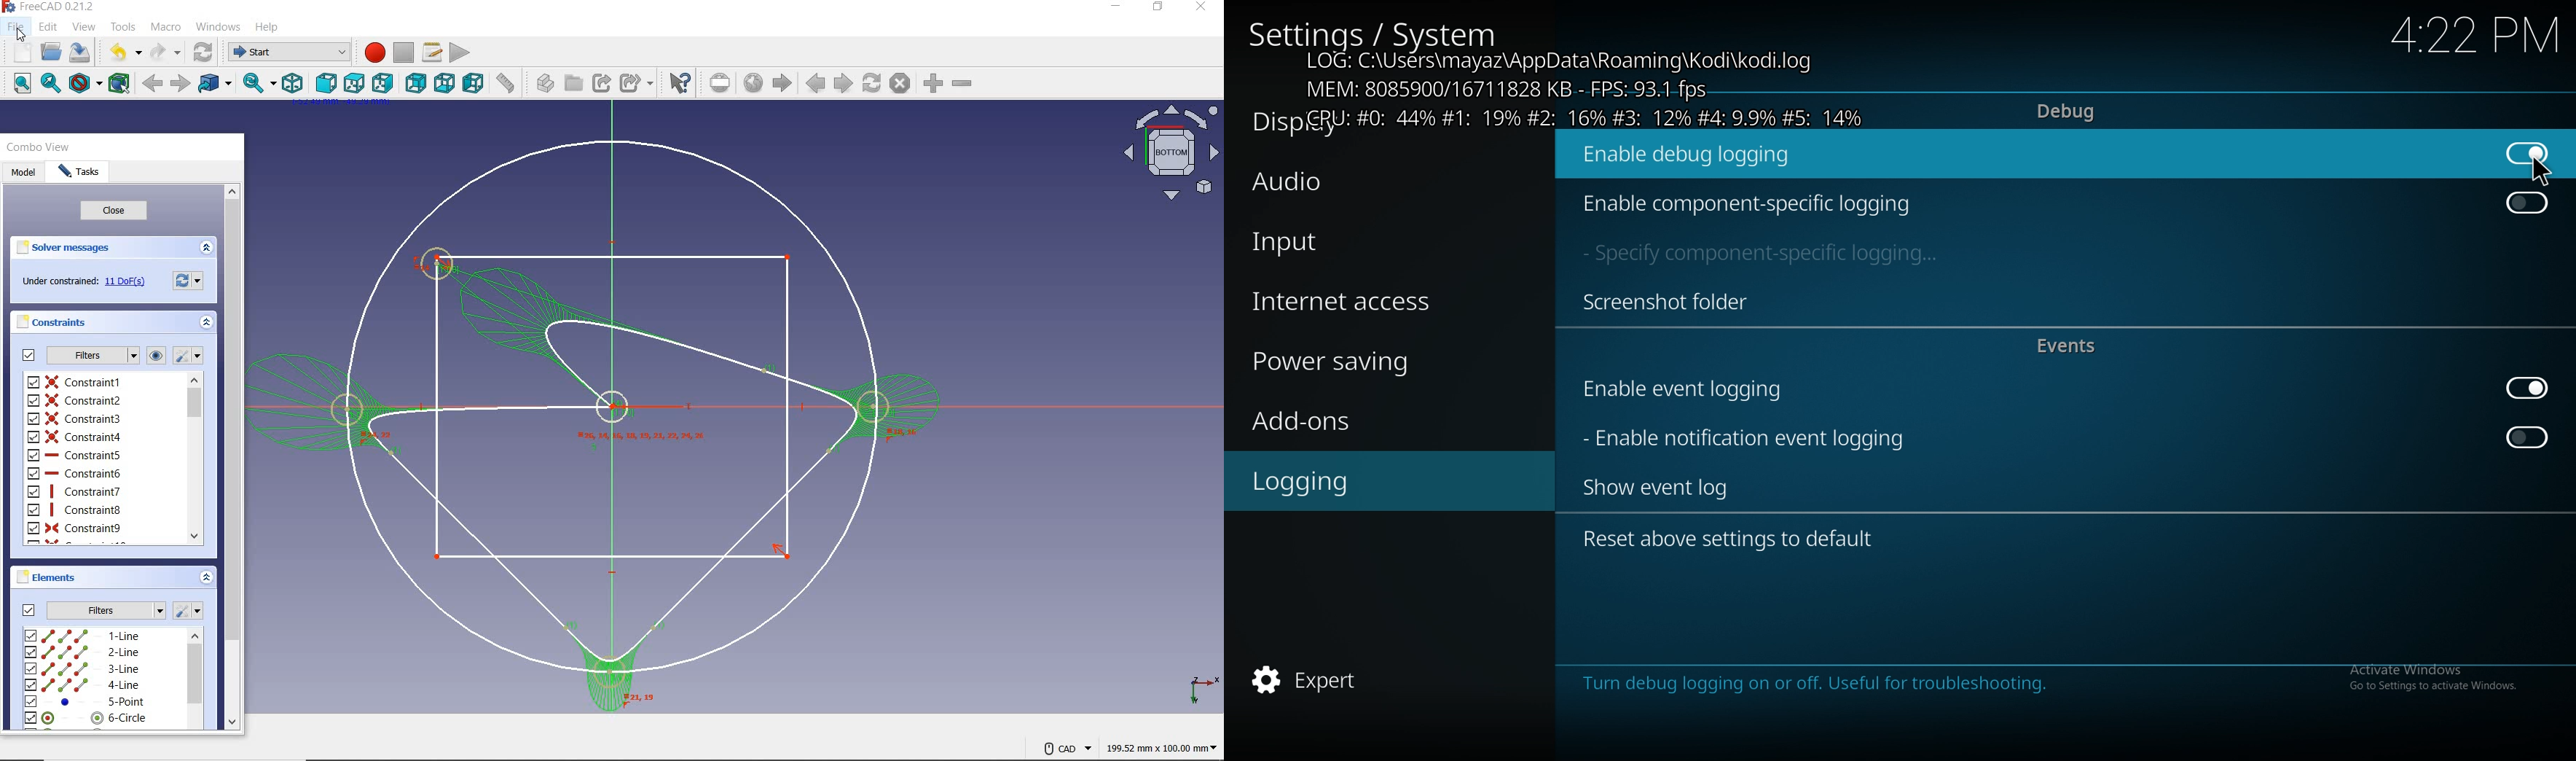  I want to click on constraint5, so click(75, 454).